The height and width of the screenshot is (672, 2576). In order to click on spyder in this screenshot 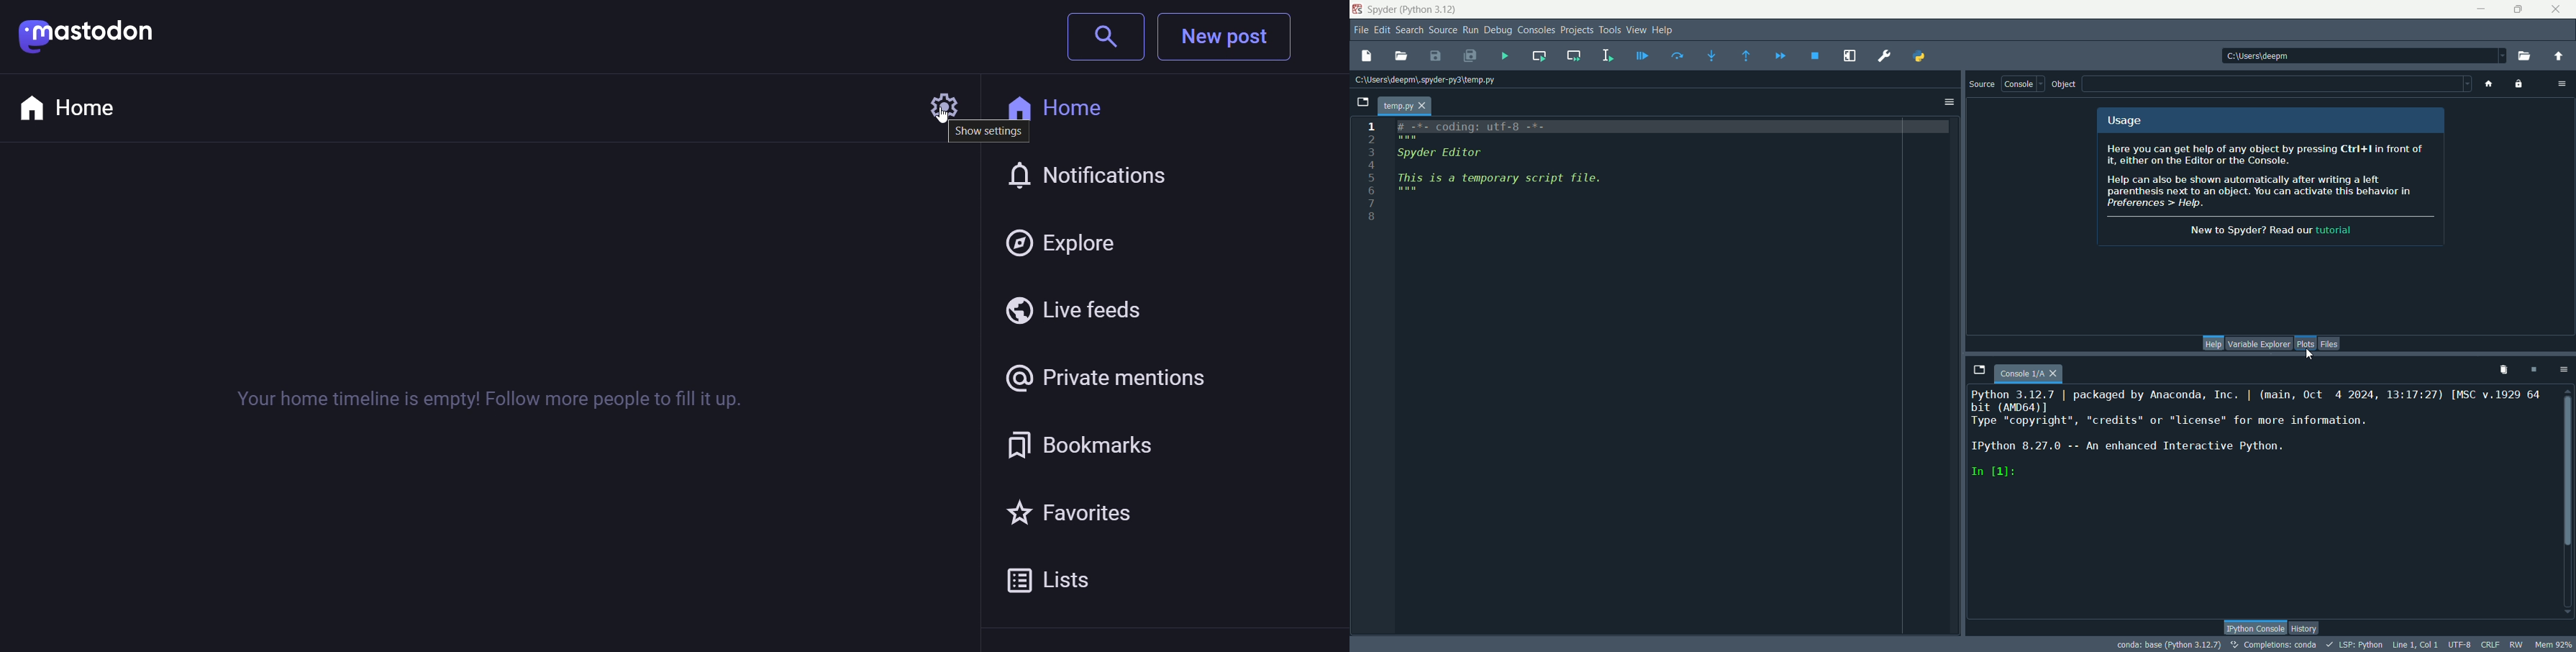, I will do `click(1413, 10)`.